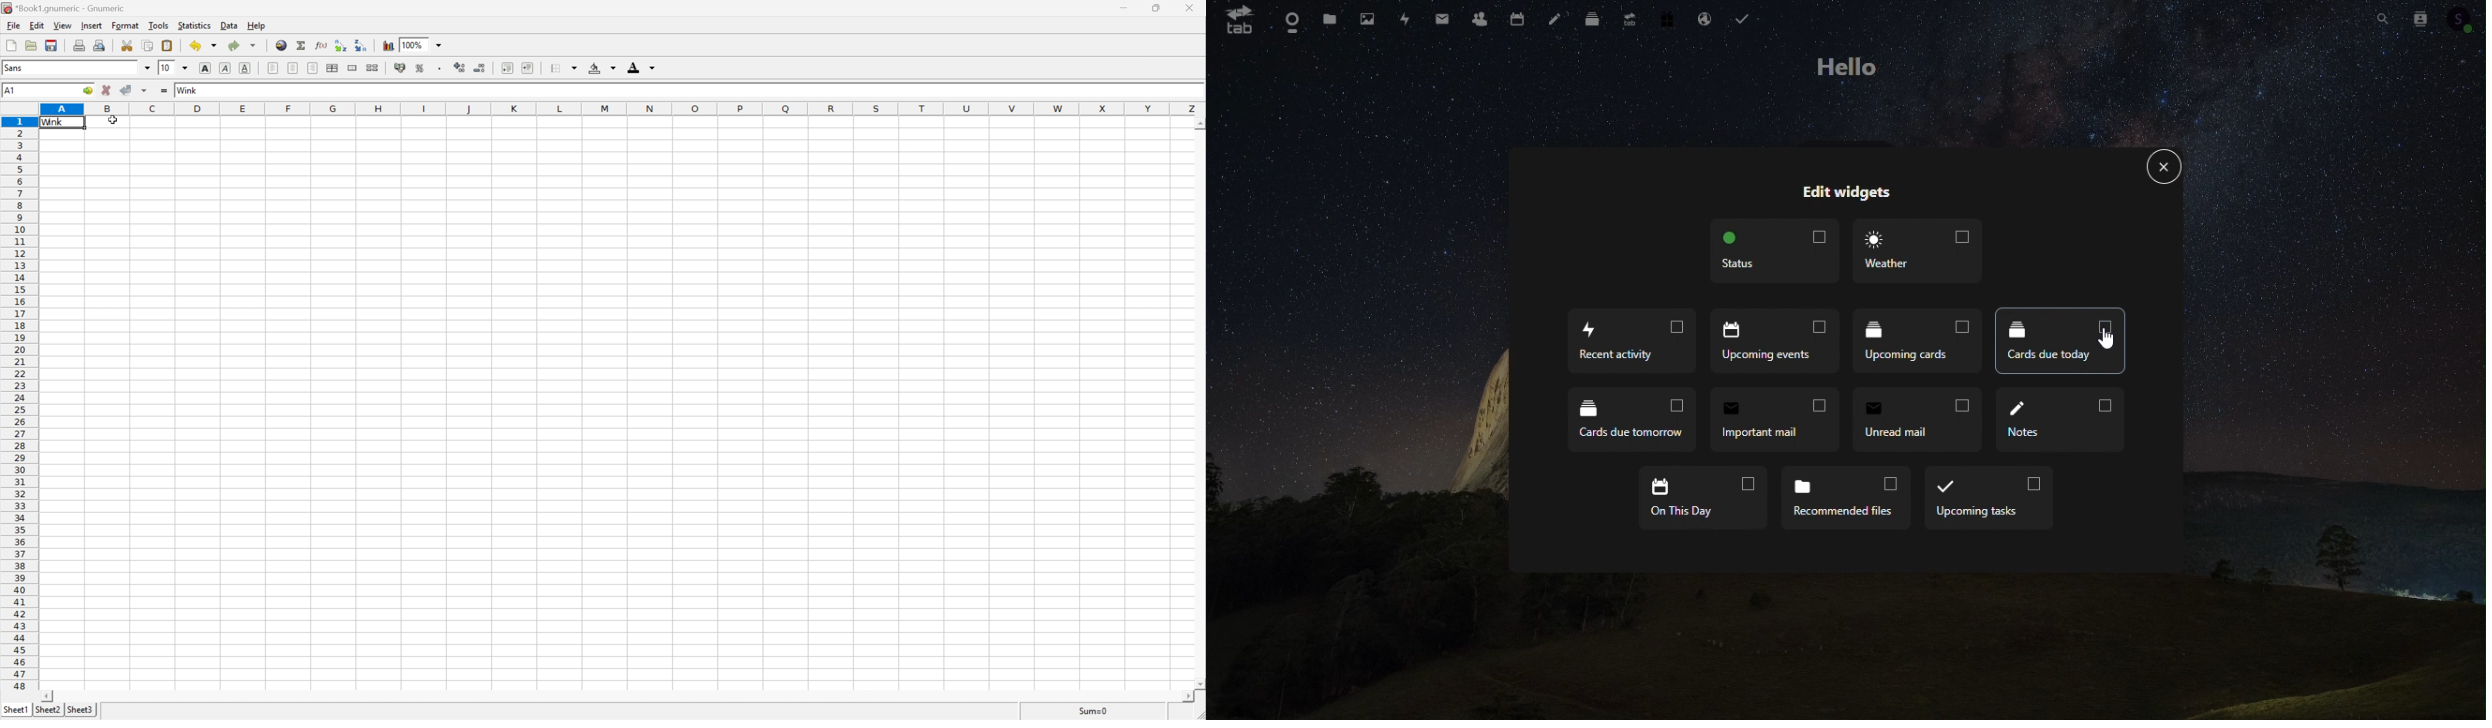 This screenshot has width=2492, height=728. I want to click on center horizontally, so click(333, 67).